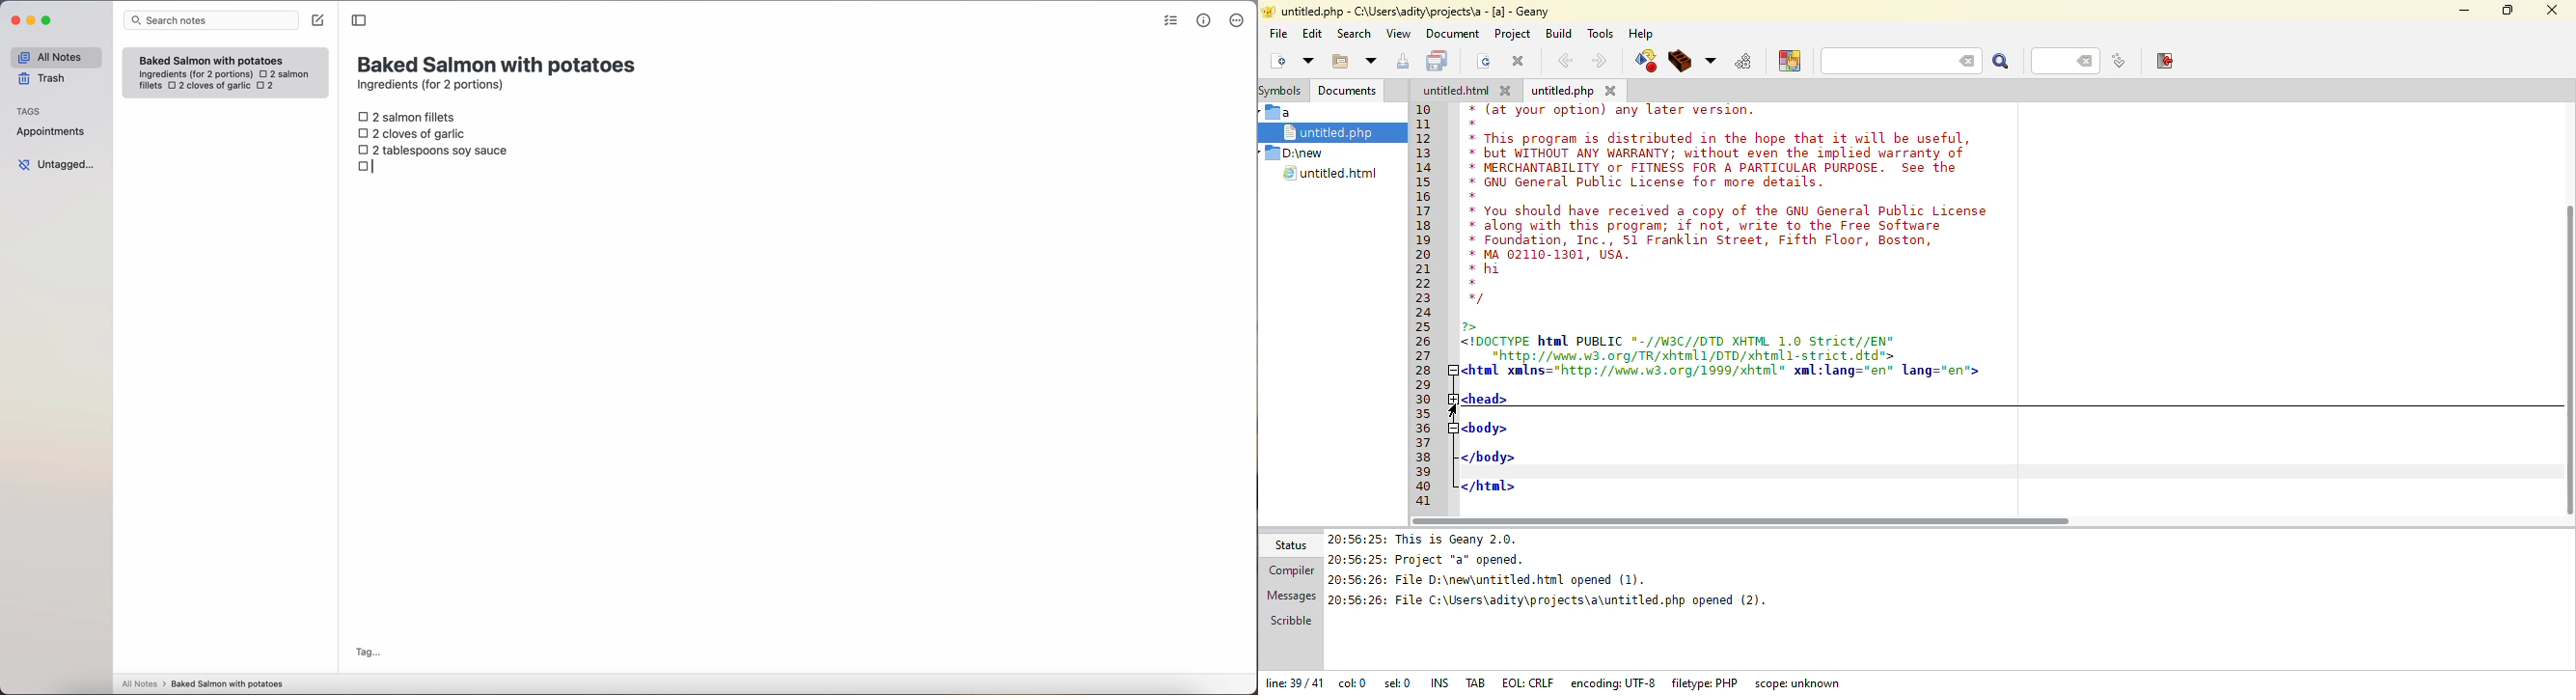  Describe the element at coordinates (410, 116) in the screenshot. I see `2 salmon fillets` at that location.